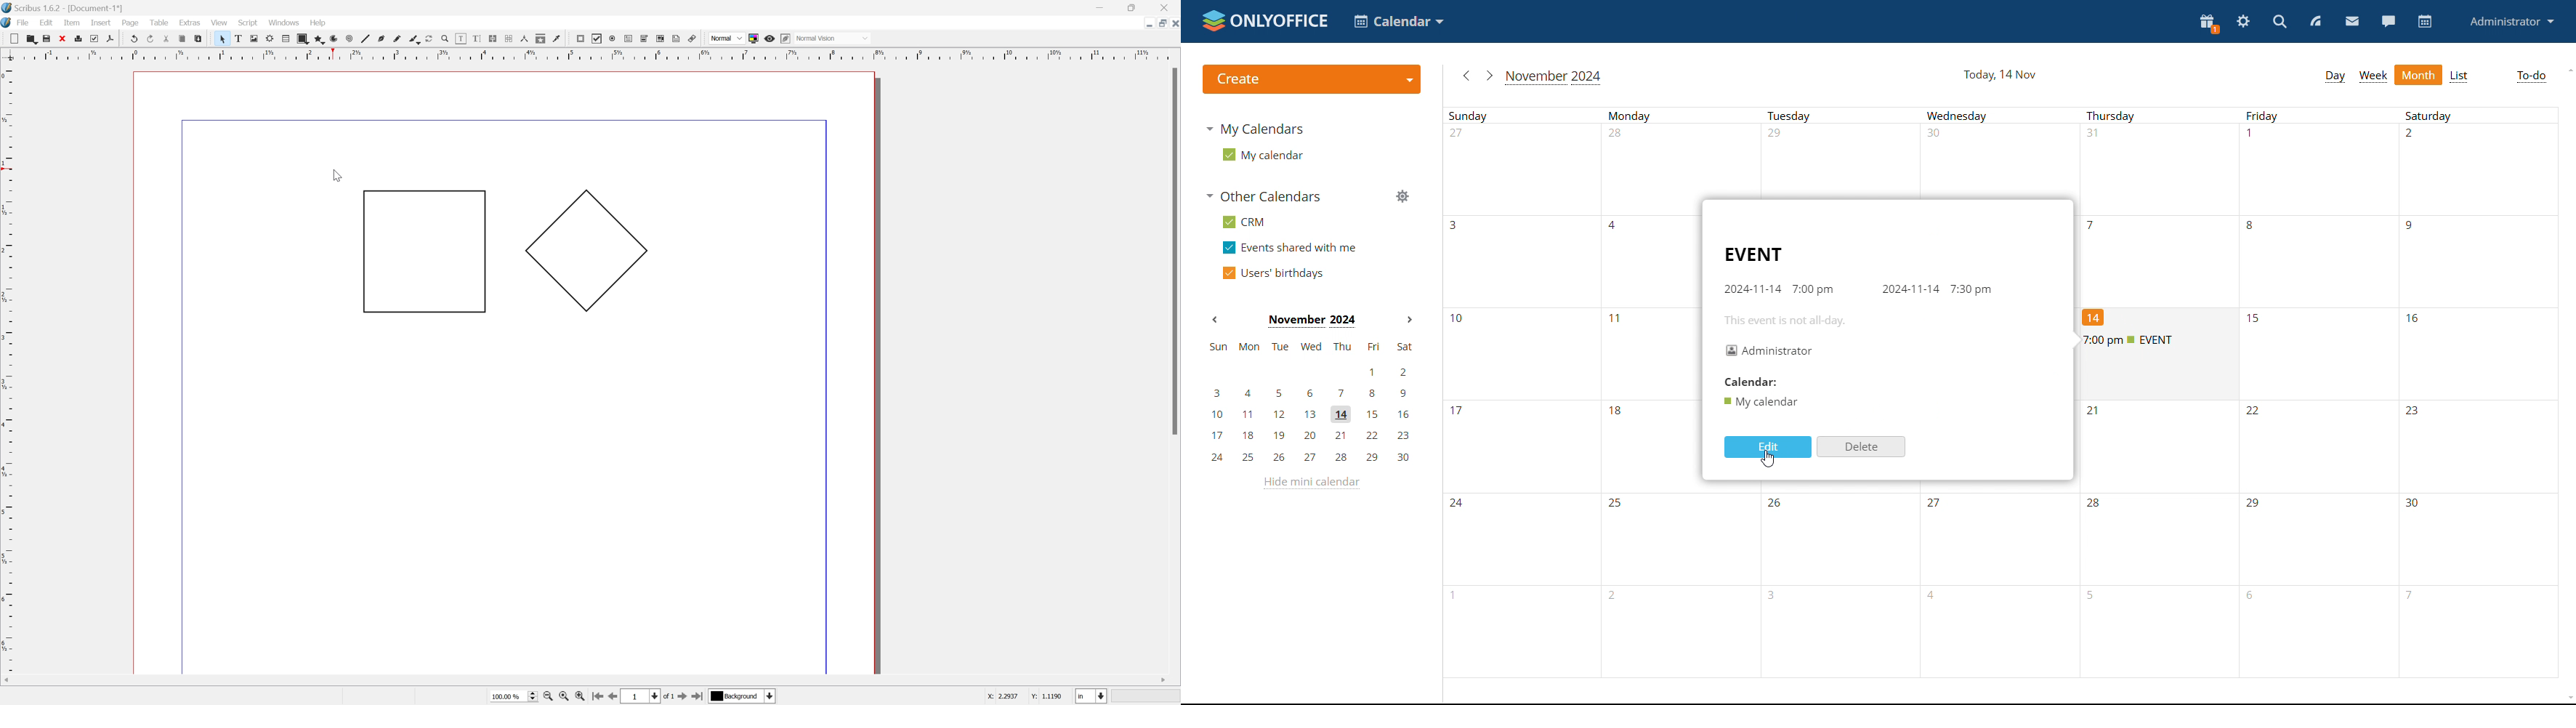 The width and height of the screenshot is (2576, 728). What do you see at coordinates (1101, 6) in the screenshot?
I see `Minimize` at bounding box center [1101, 6].